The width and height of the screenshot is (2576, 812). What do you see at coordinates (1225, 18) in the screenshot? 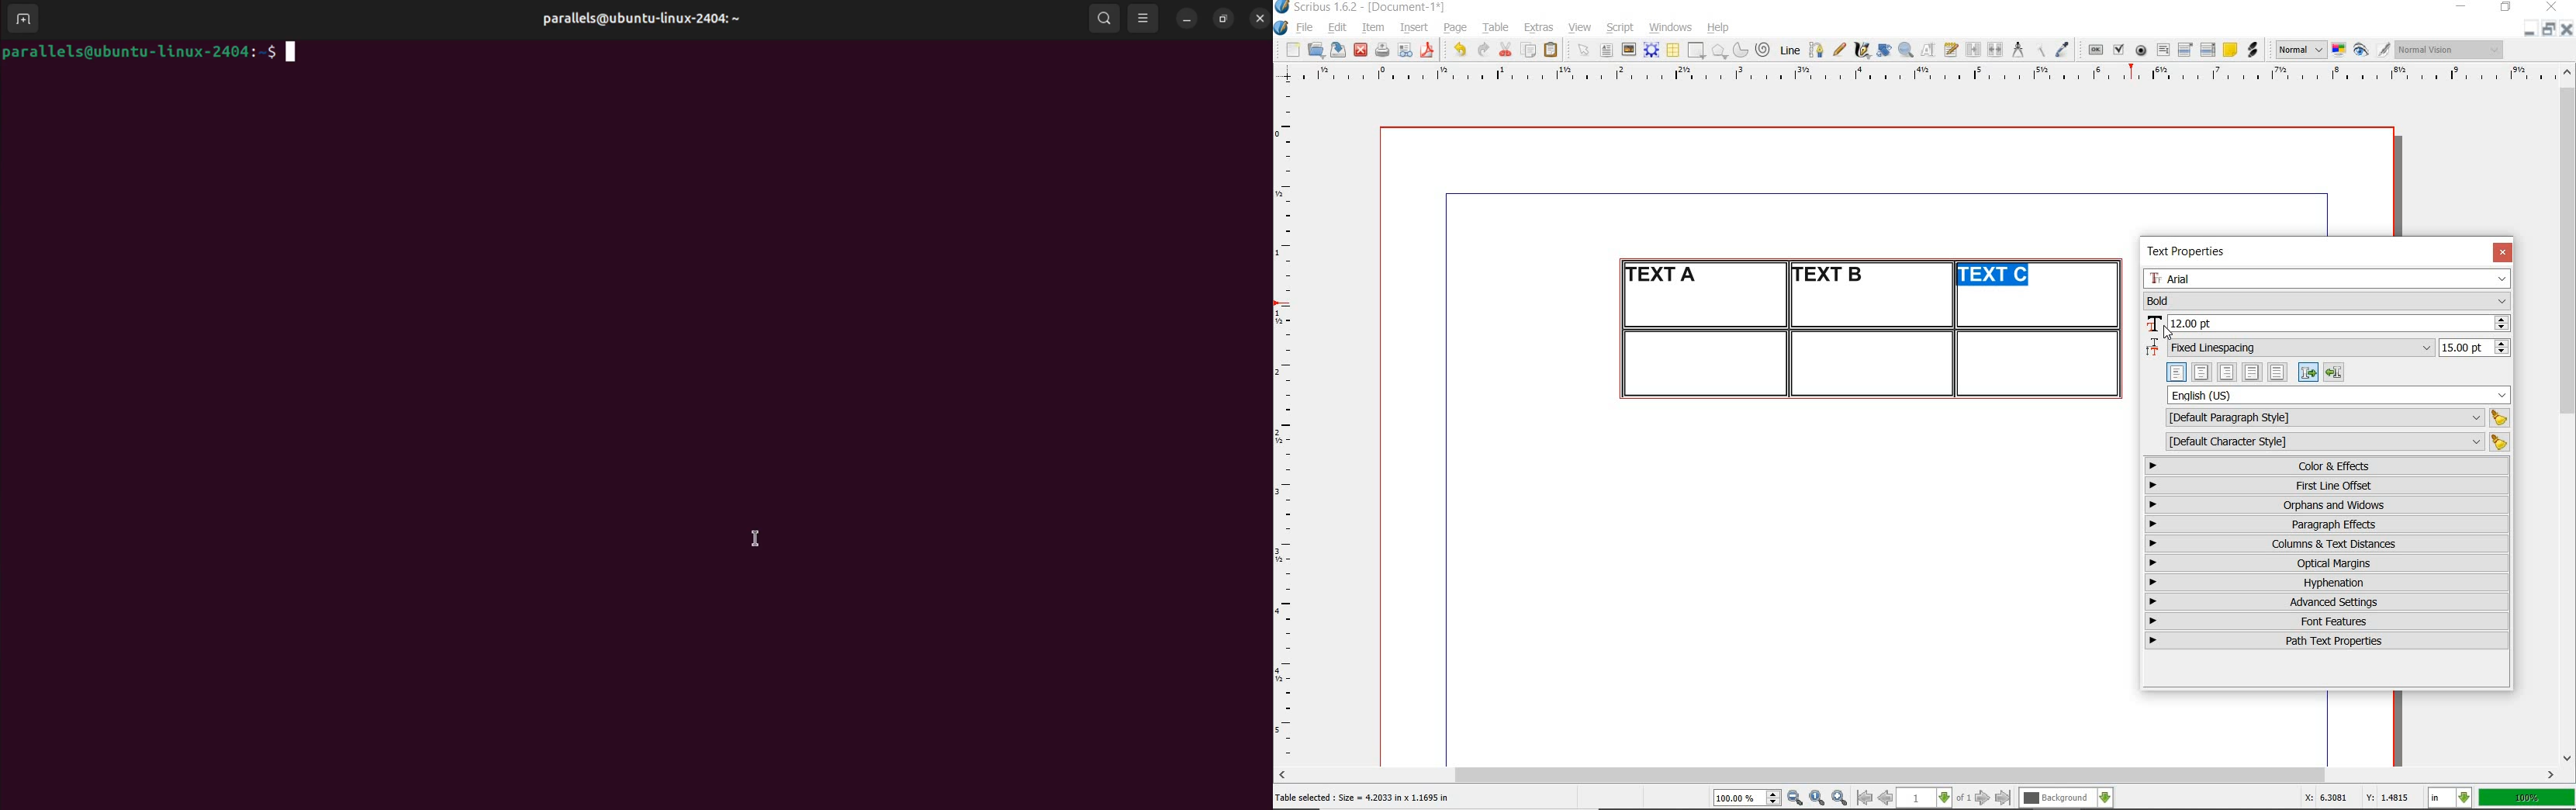
I see `resize` at bounding box center [1225, 18].